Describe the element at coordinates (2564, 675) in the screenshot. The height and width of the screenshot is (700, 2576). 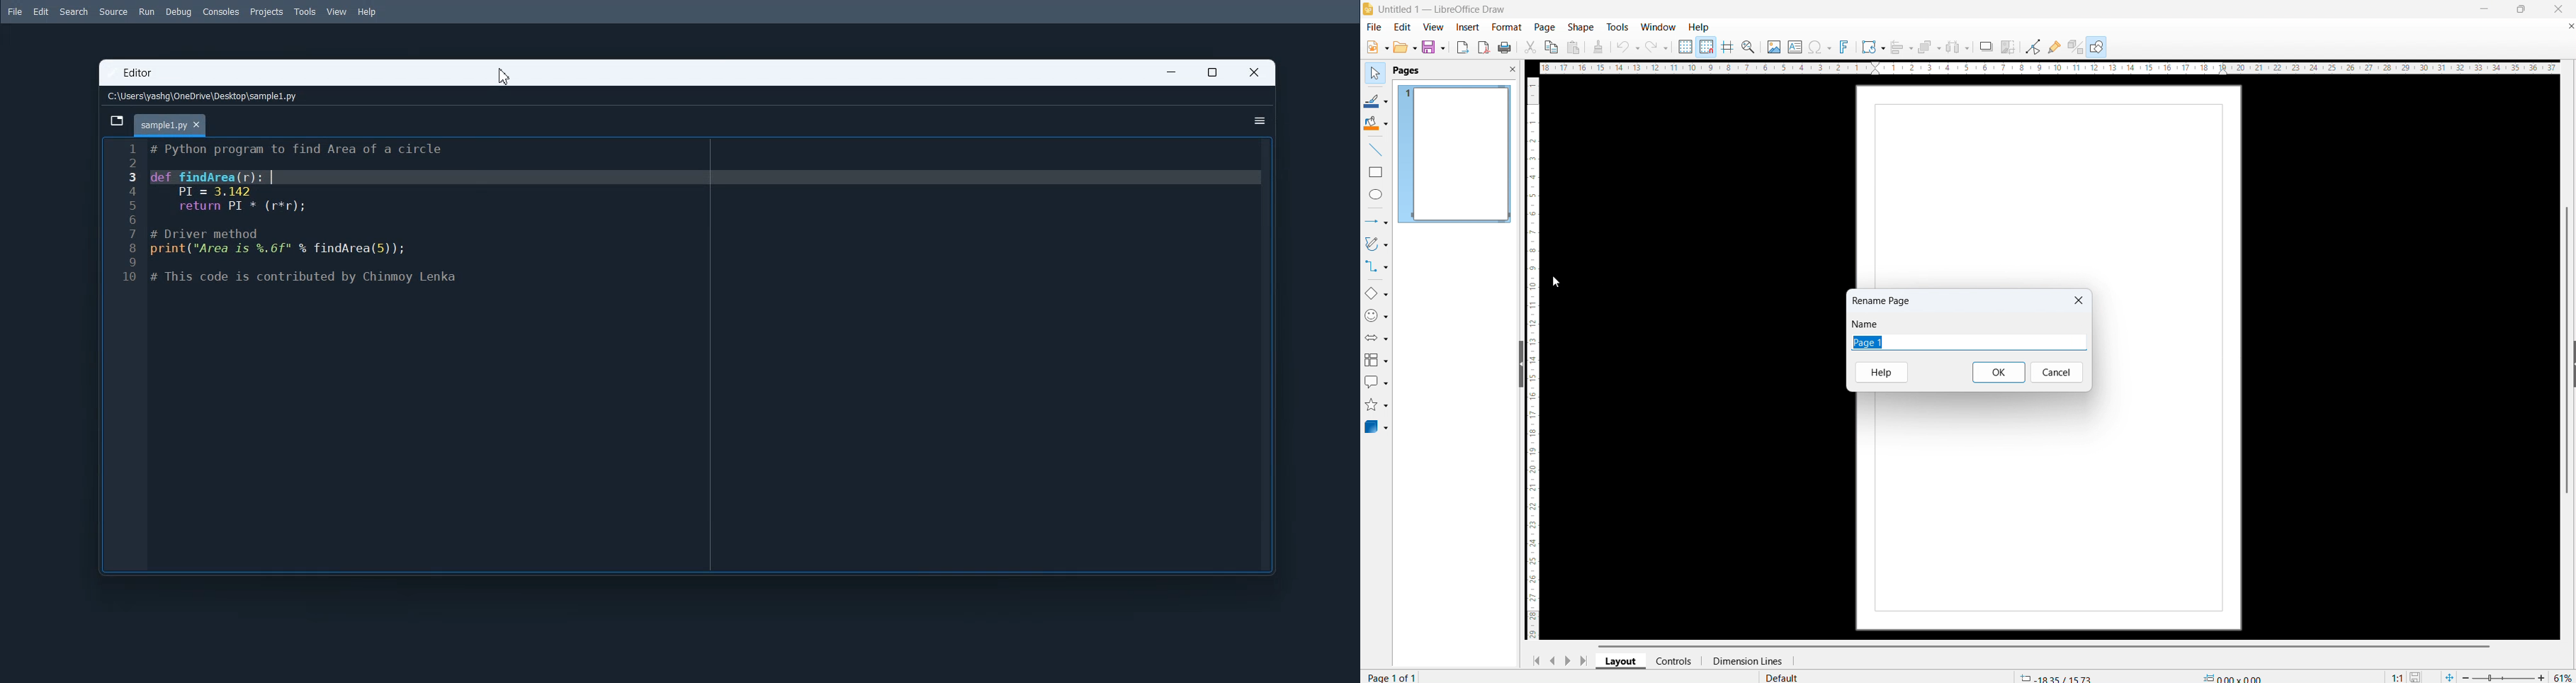
I see `zoom level` at that location.